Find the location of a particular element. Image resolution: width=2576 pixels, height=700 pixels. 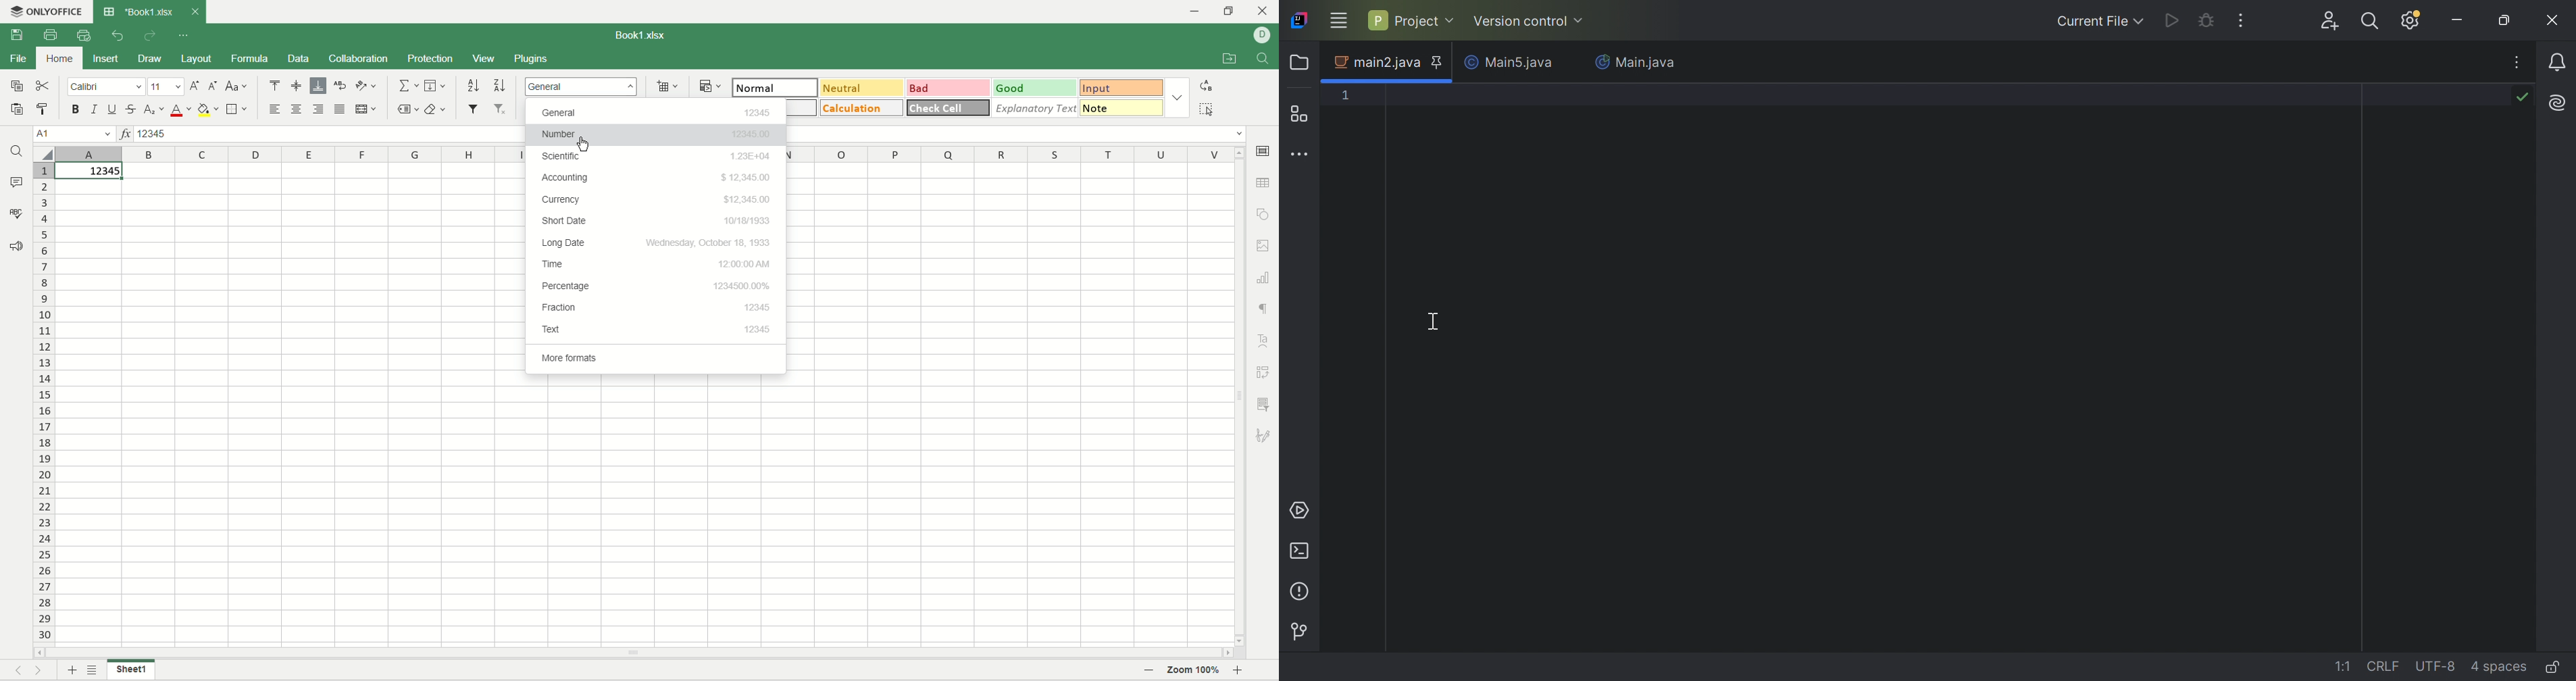

horizontal scroll bar is located at coordinates (632, 652).